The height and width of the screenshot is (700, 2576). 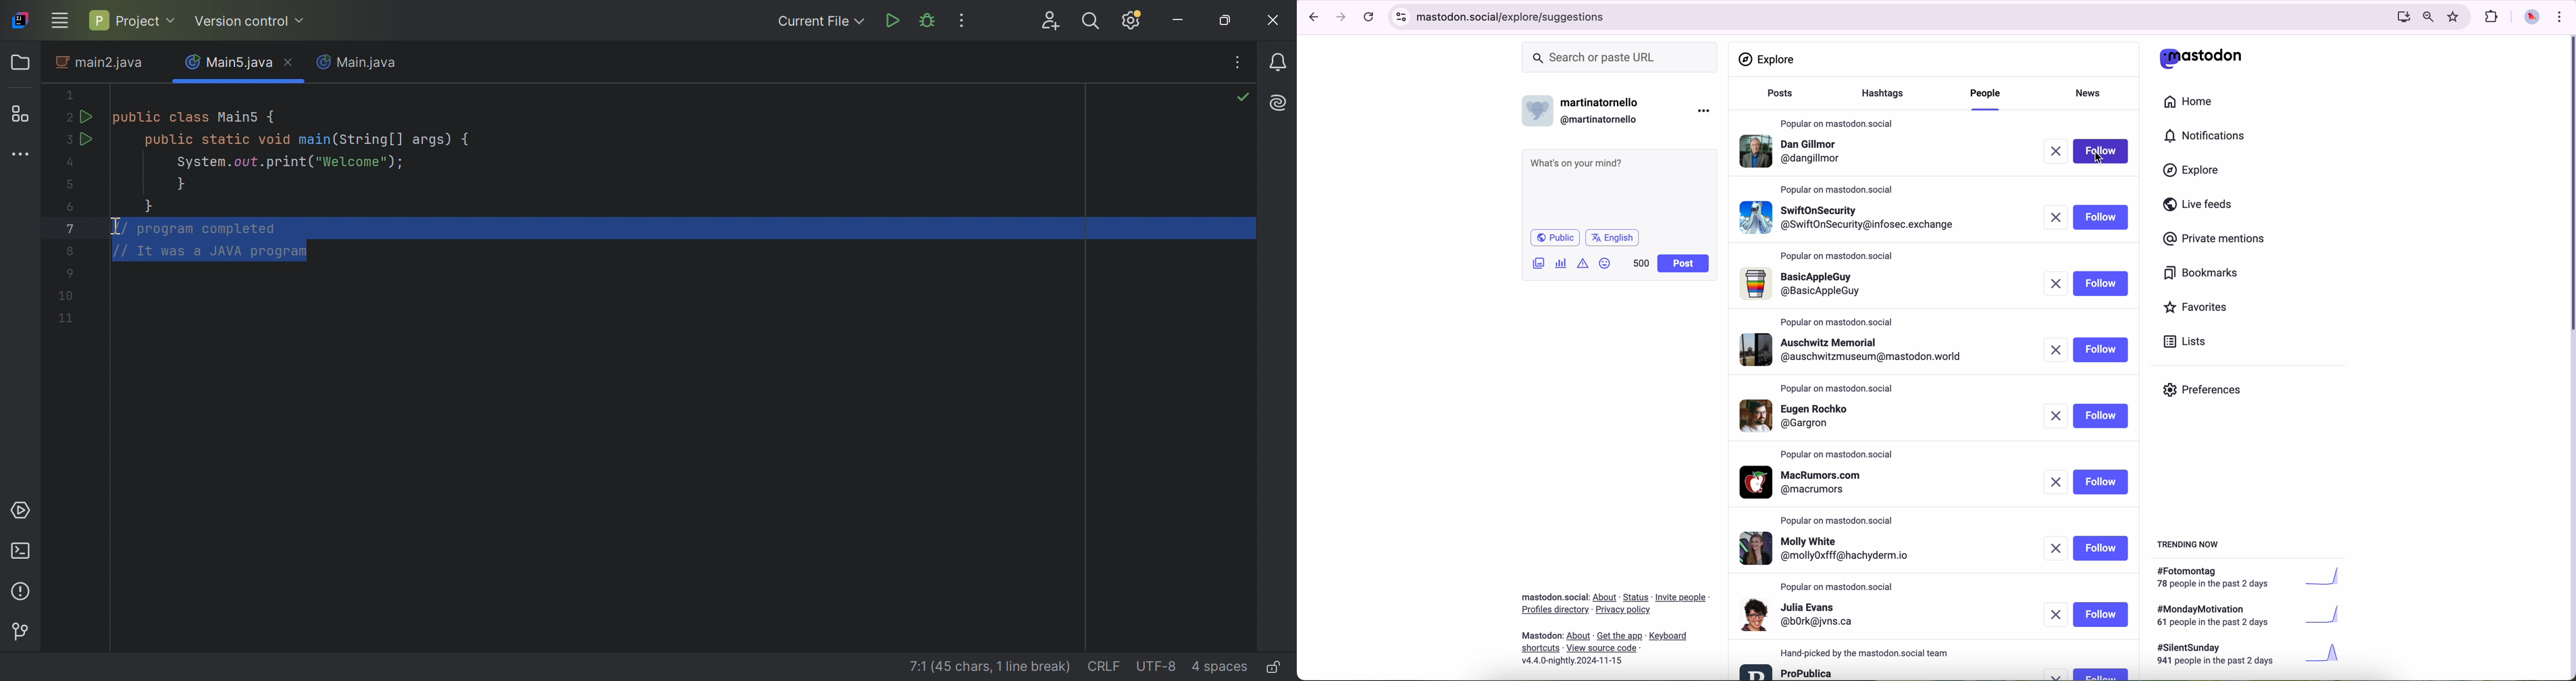 I want to click on remove, so click(x=2058, y=675).